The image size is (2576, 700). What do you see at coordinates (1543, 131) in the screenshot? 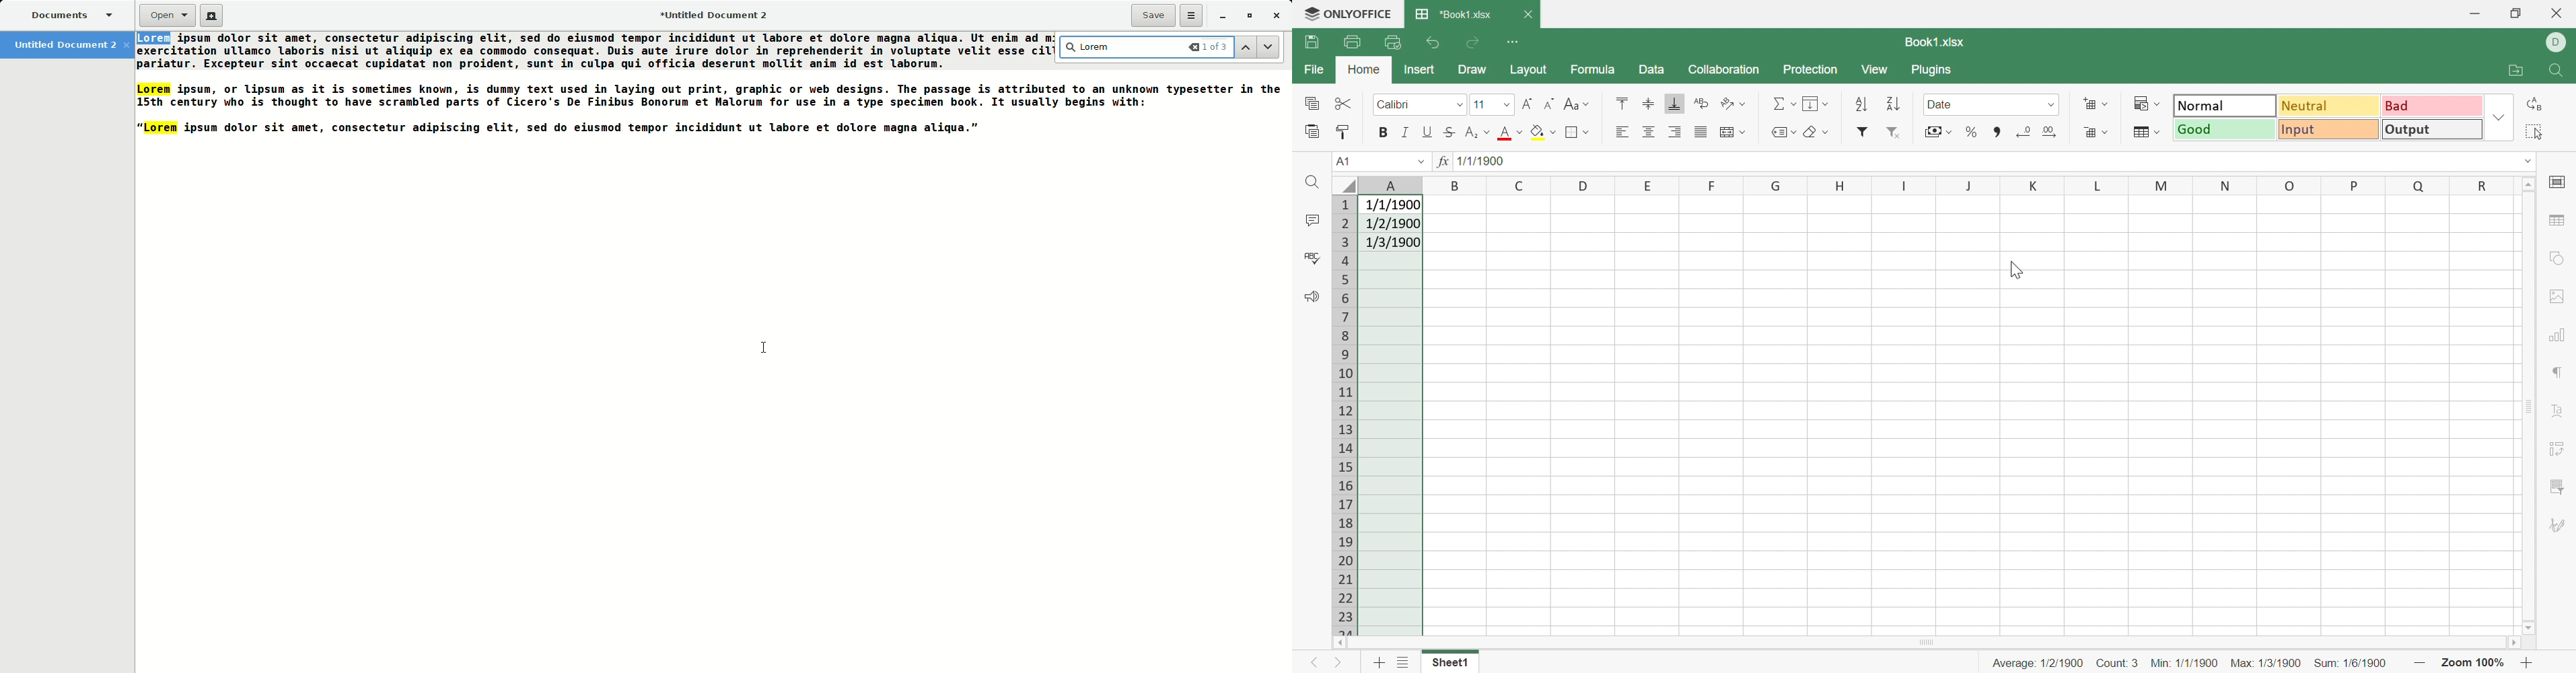
I see `Fill color` at bounding box center [1543, 131].